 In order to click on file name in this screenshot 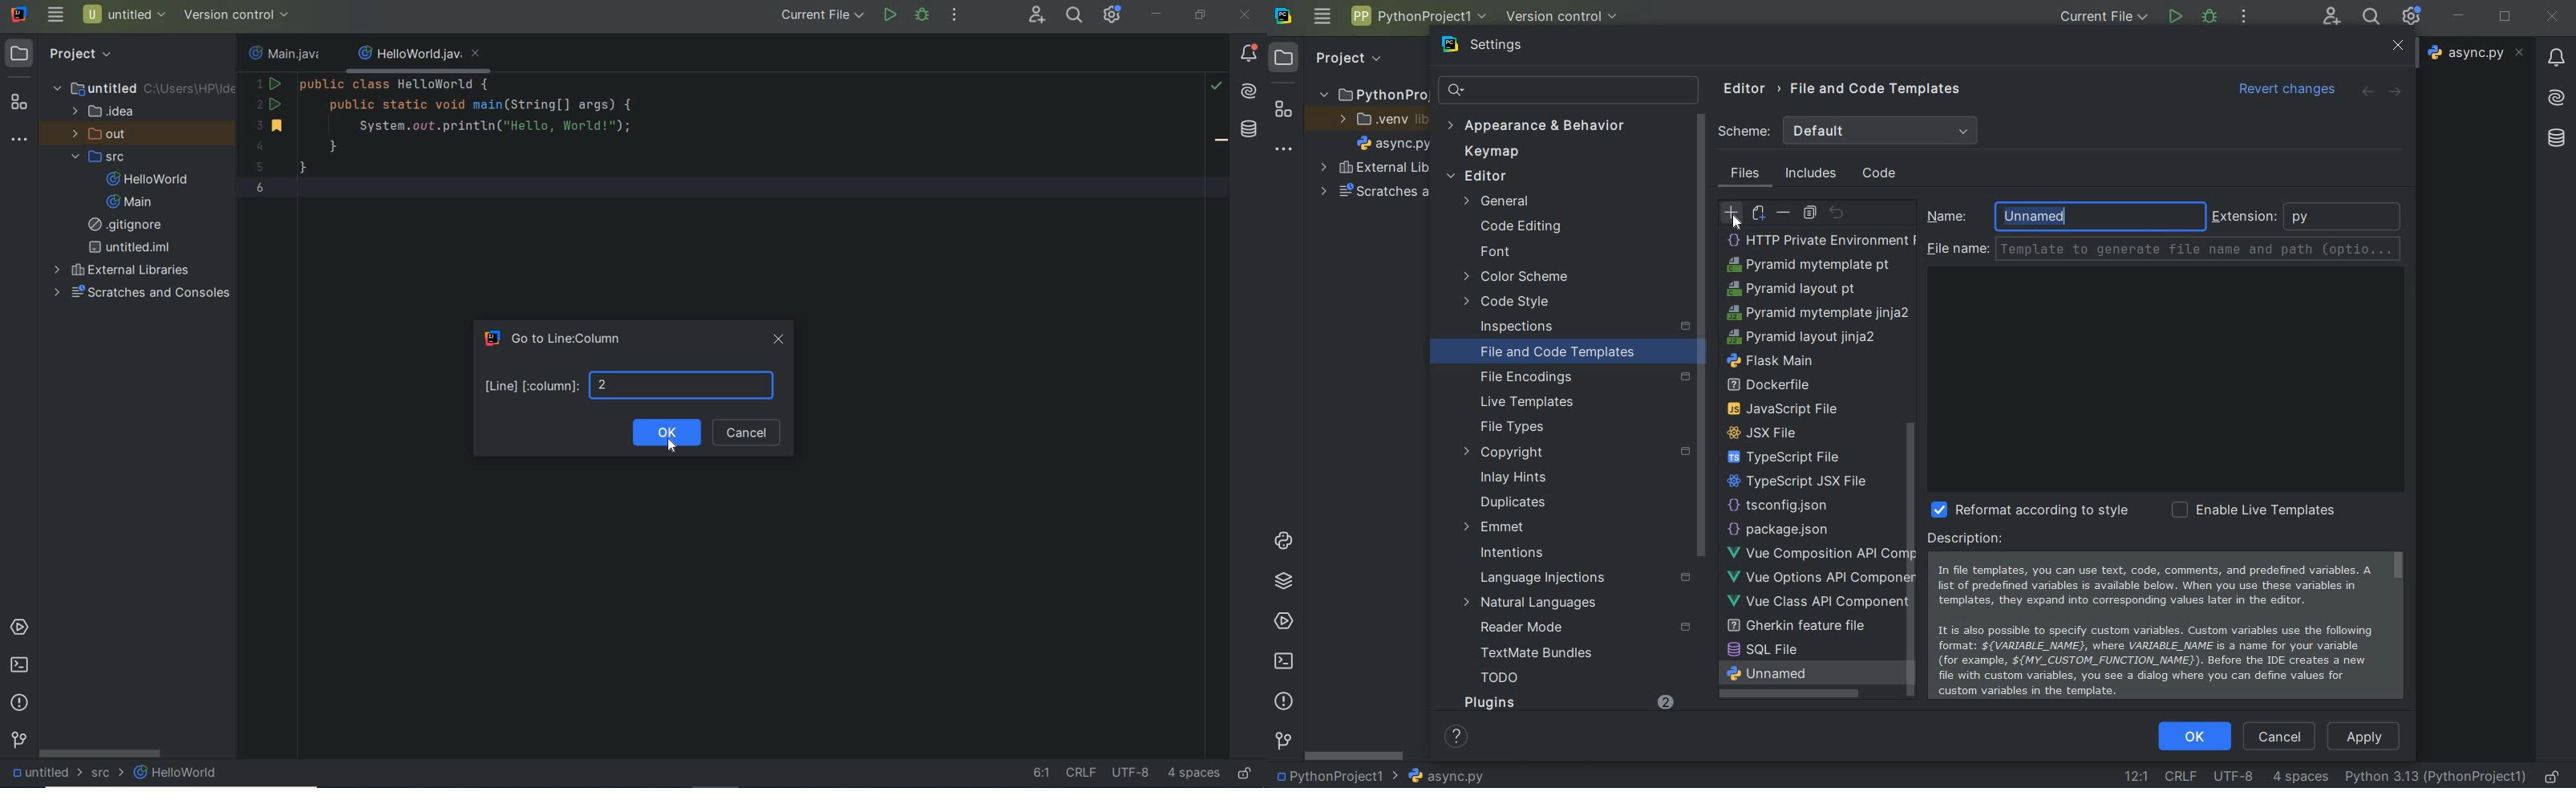, I will do `click(1392, 140)`.